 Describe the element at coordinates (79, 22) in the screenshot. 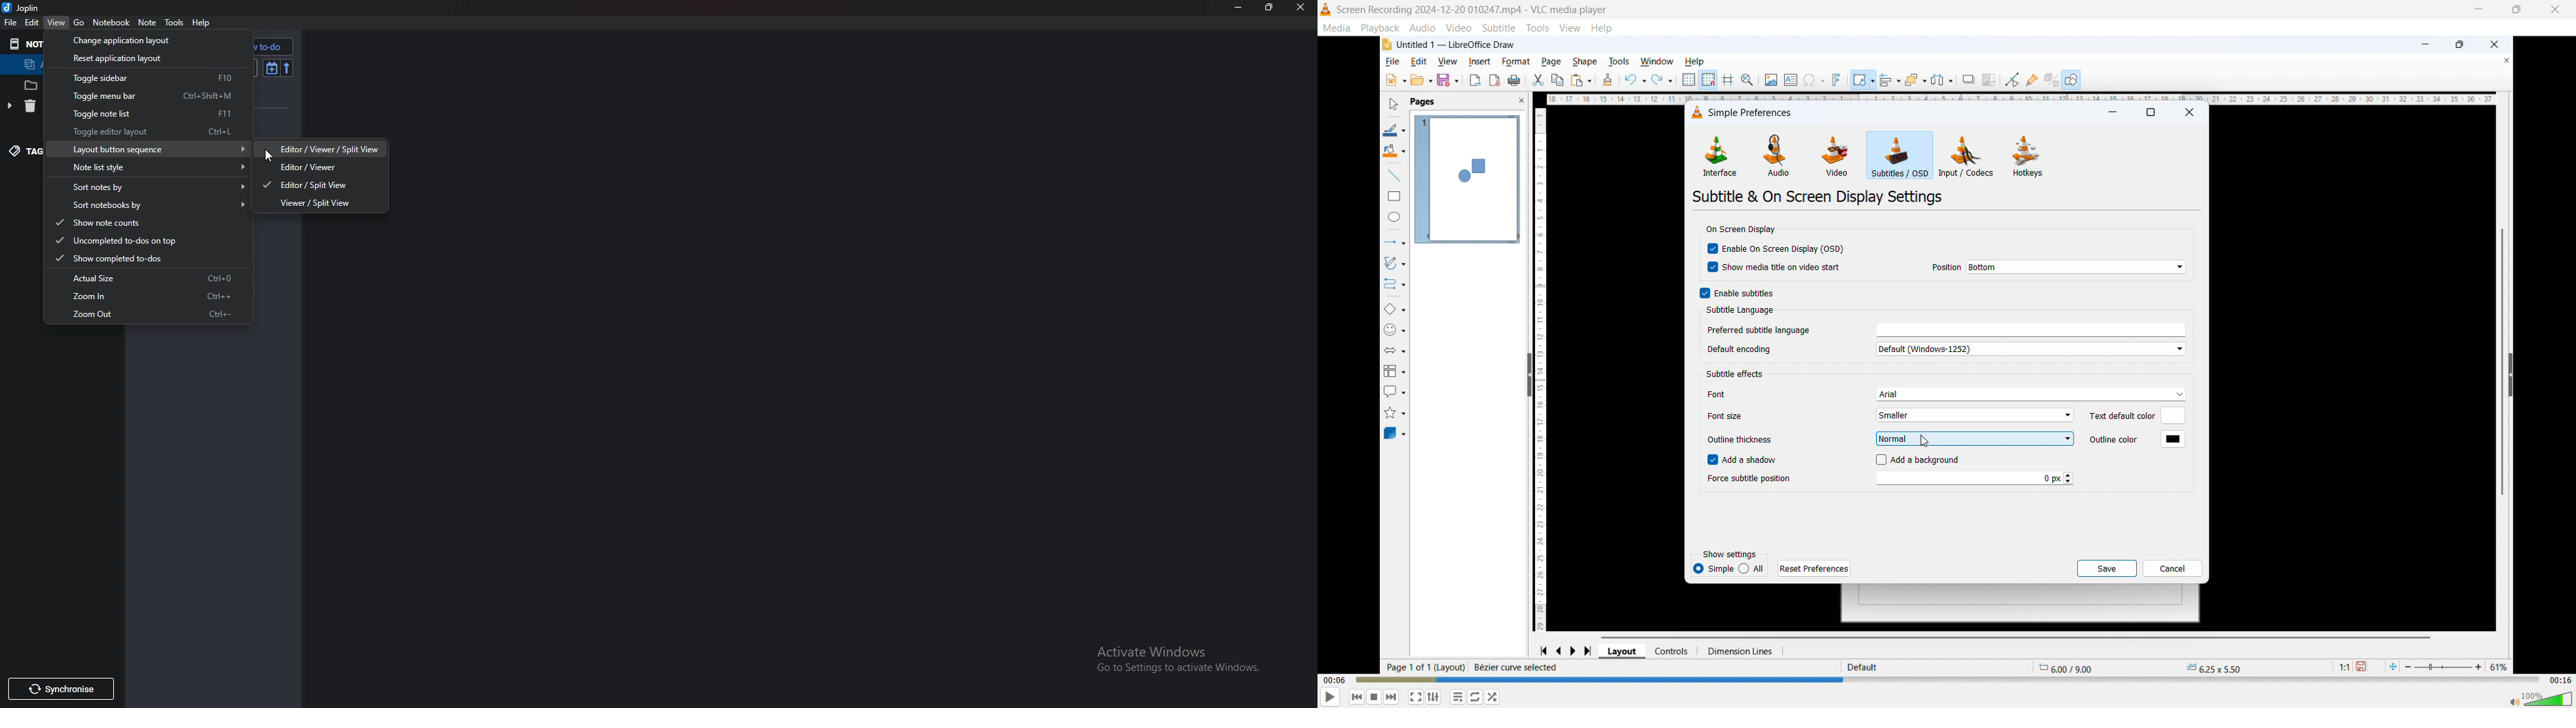

I see `go` at that location.